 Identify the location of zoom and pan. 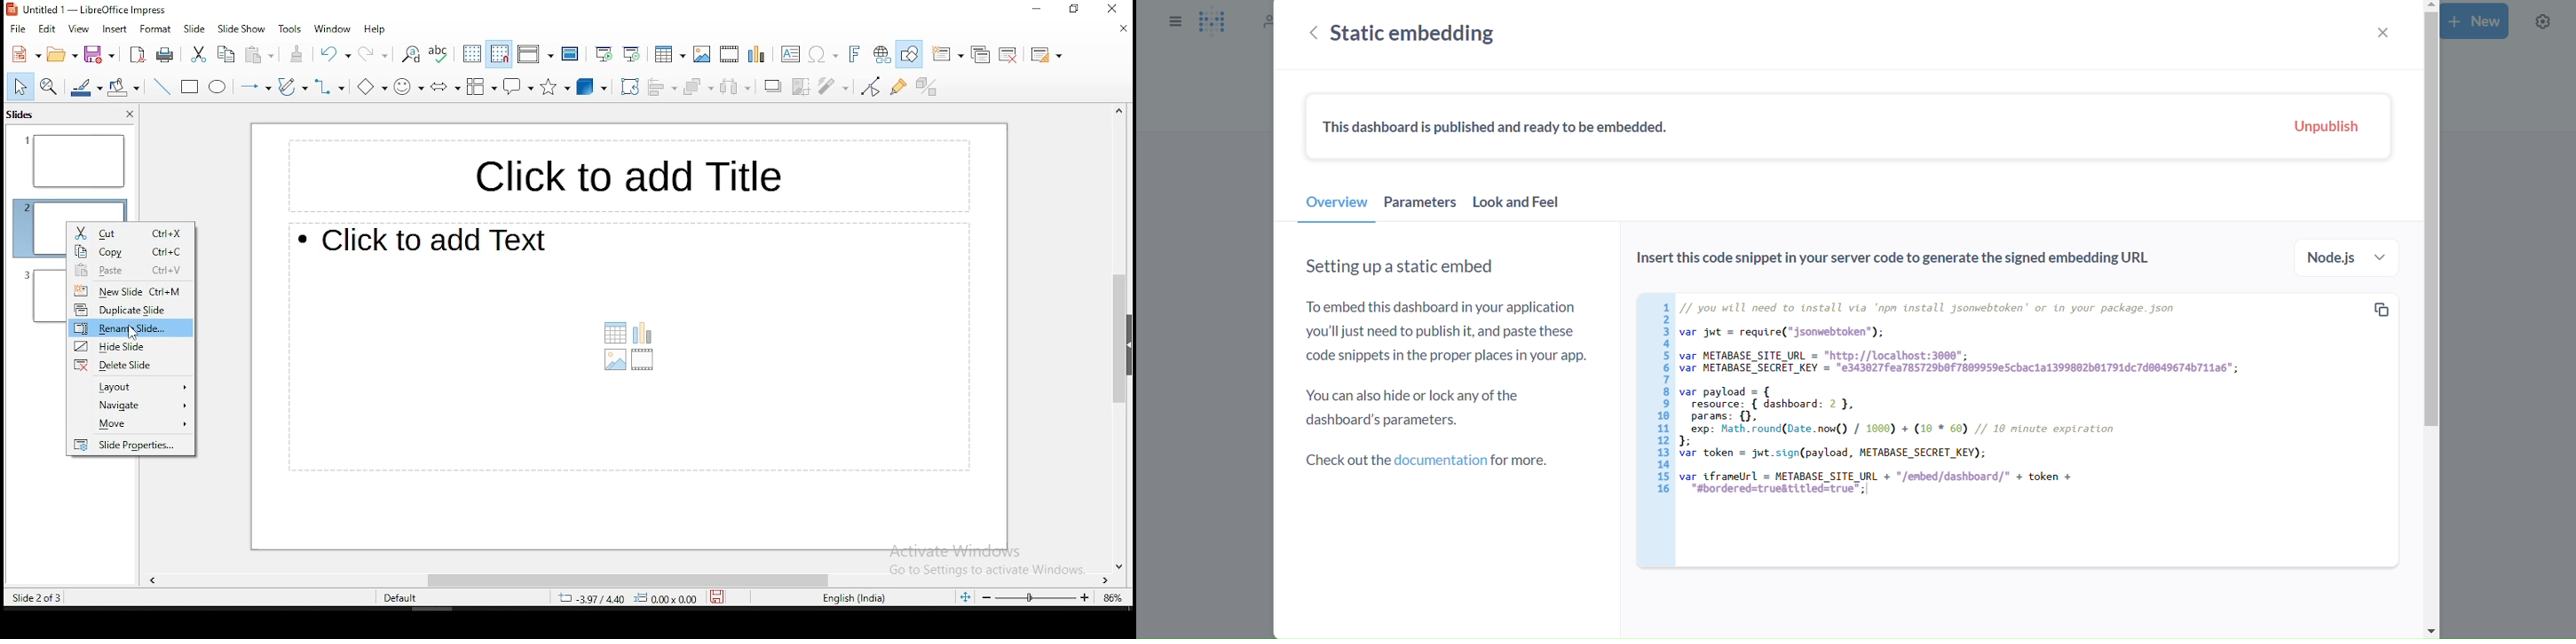
(49, 86).